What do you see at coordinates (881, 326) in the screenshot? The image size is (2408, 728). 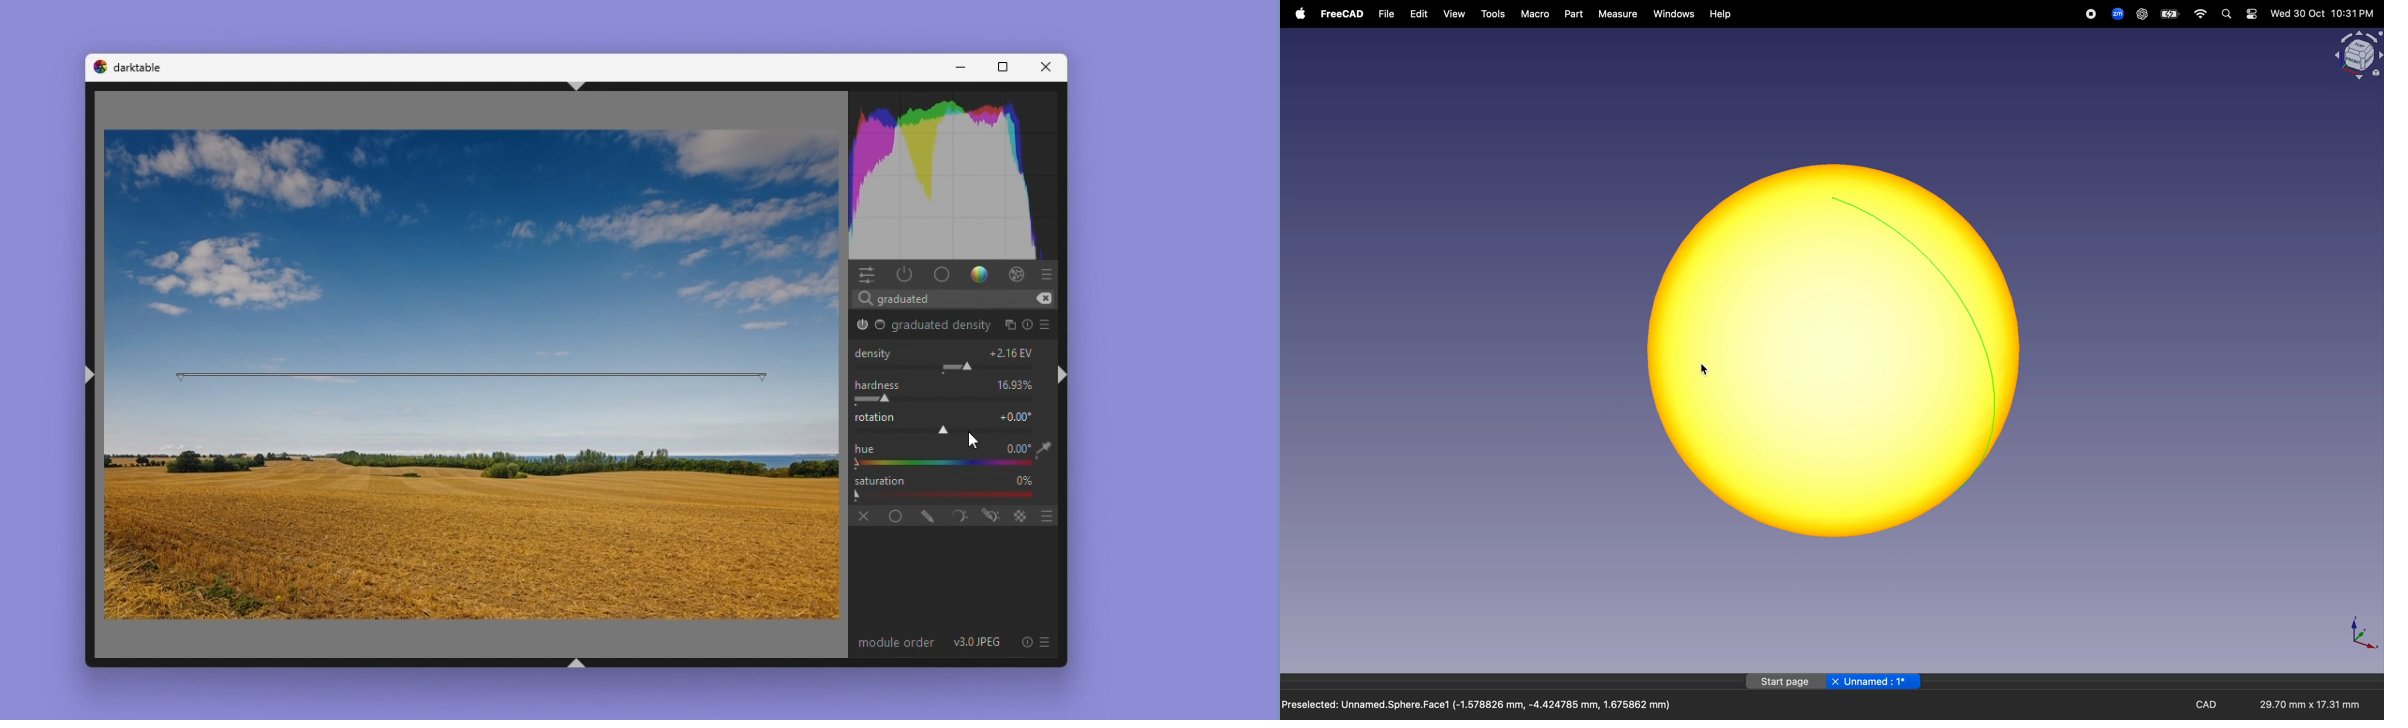 I see `Base` at bounding box center [881, 326].